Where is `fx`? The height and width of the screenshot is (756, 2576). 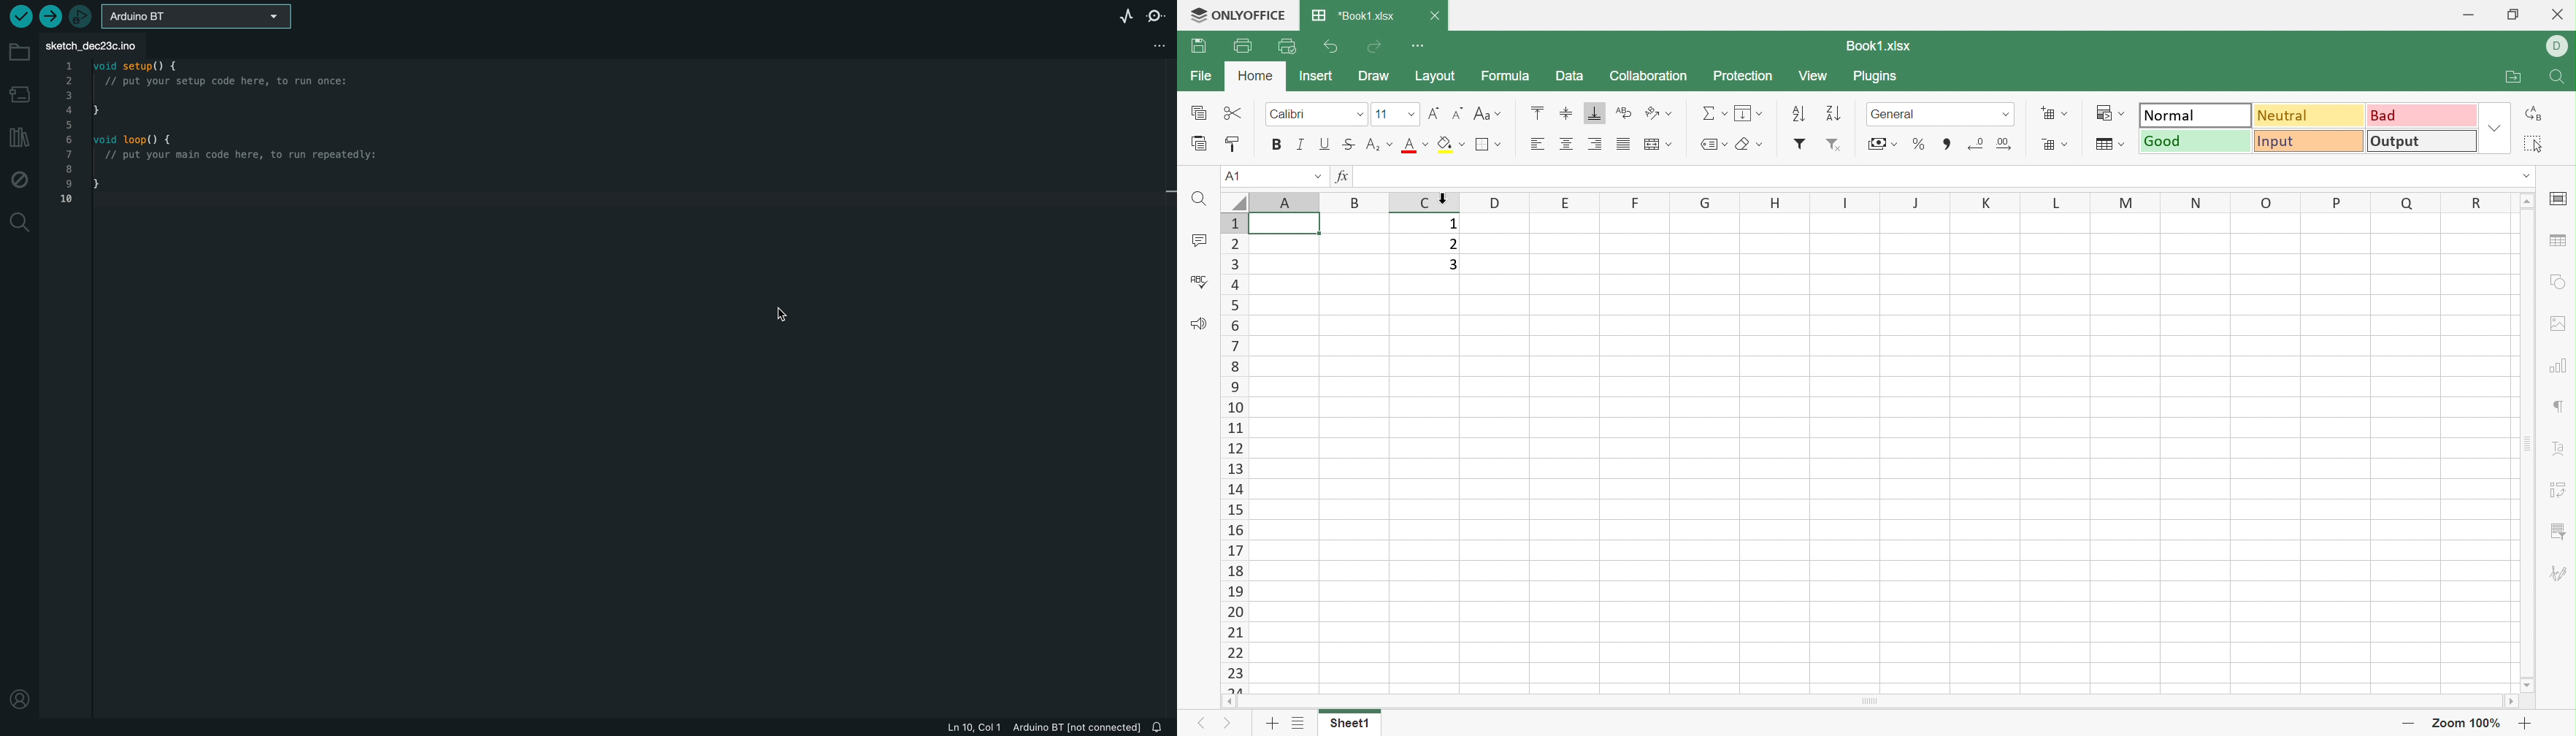
fx is located at coordinates (1344, 176).